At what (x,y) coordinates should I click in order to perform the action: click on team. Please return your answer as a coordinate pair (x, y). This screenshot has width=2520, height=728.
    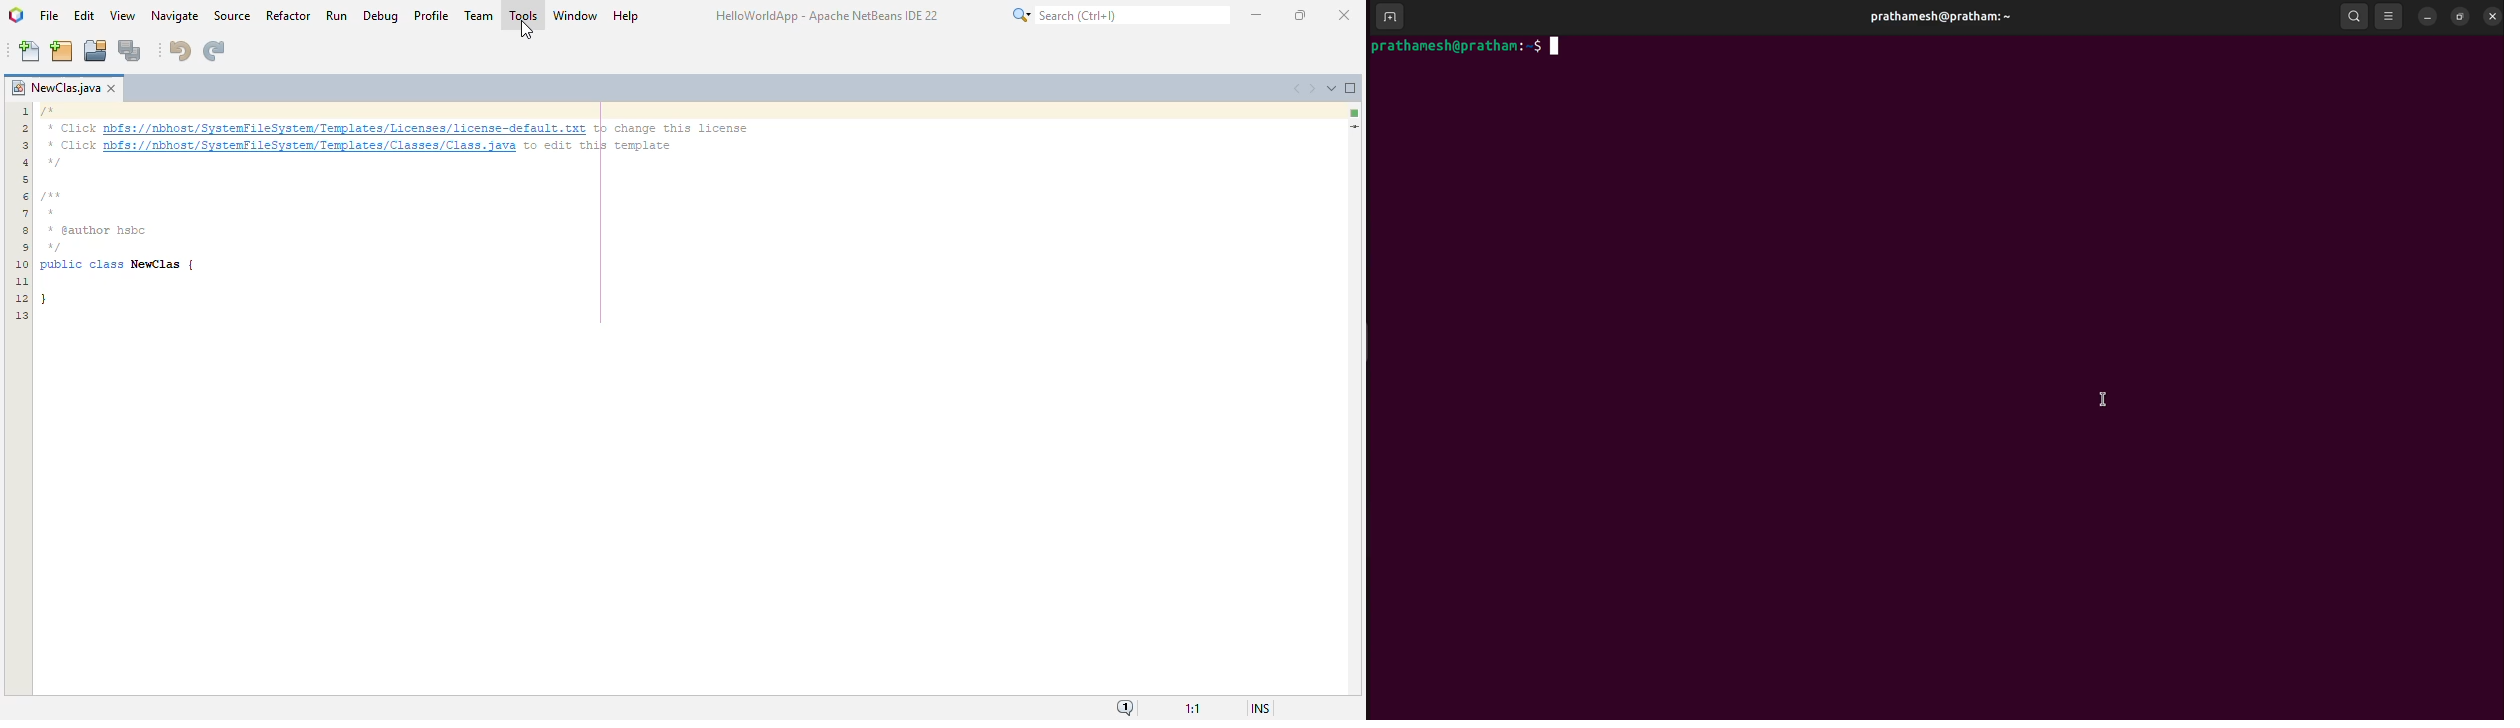
    Looking at the image, I should click on (479, 15).